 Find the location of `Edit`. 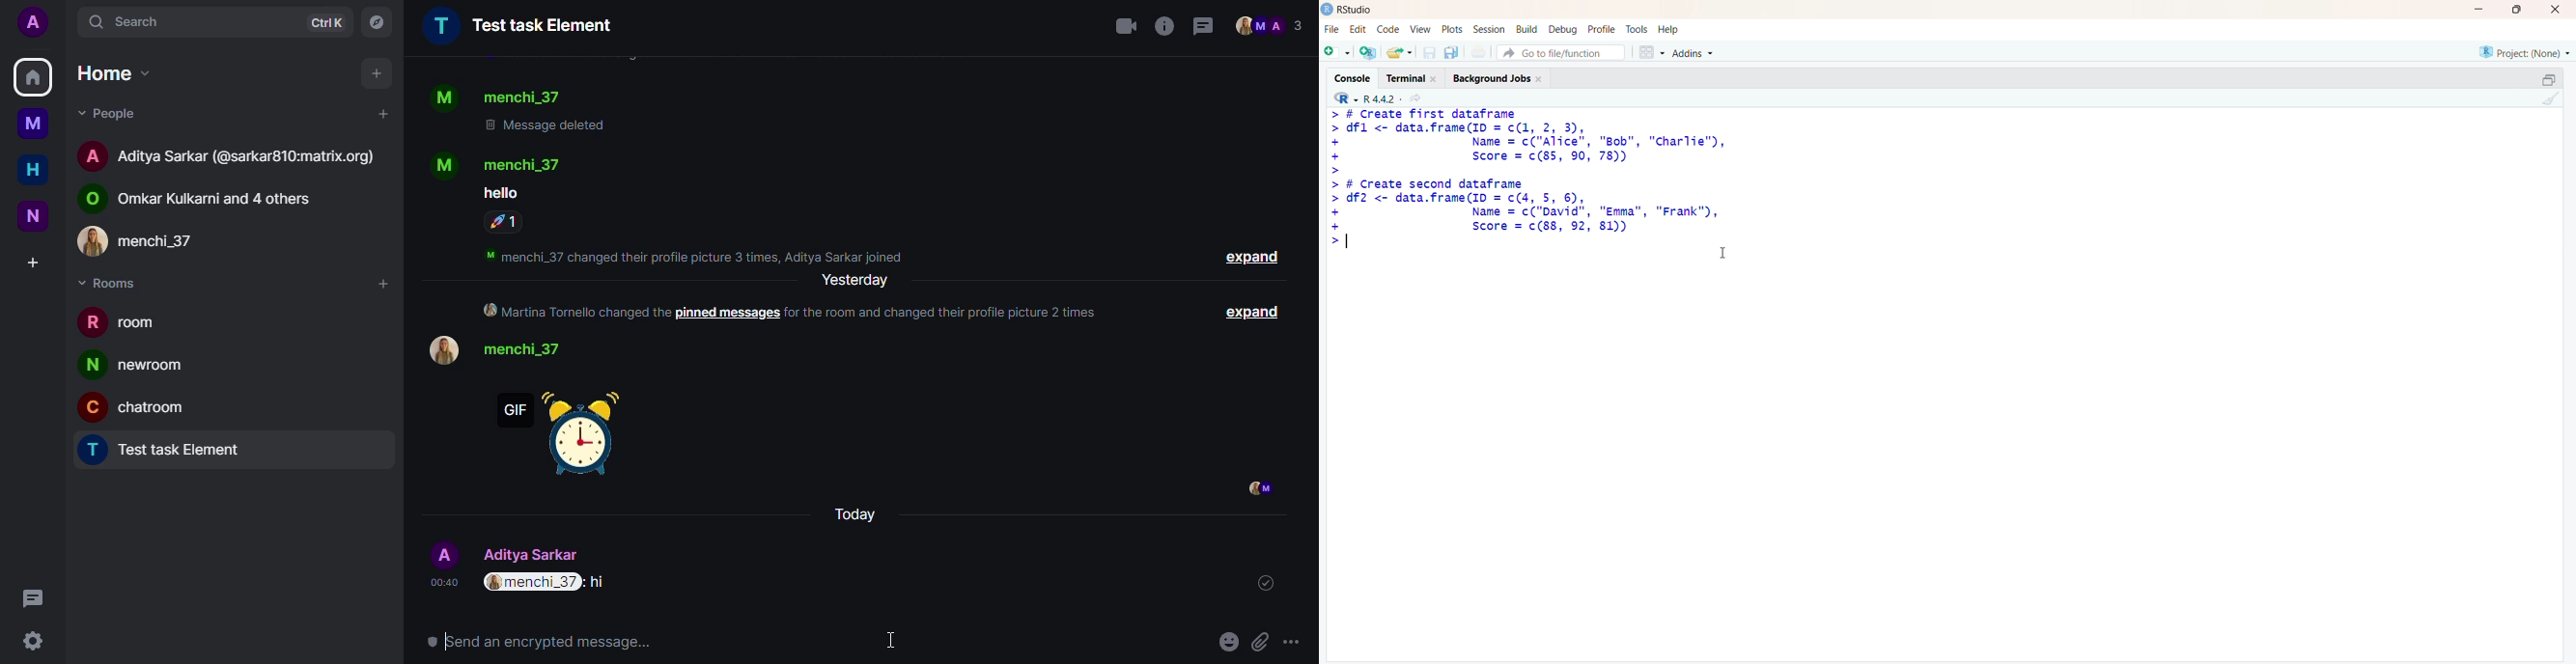

Edit is located at coordinates (1361, 28).